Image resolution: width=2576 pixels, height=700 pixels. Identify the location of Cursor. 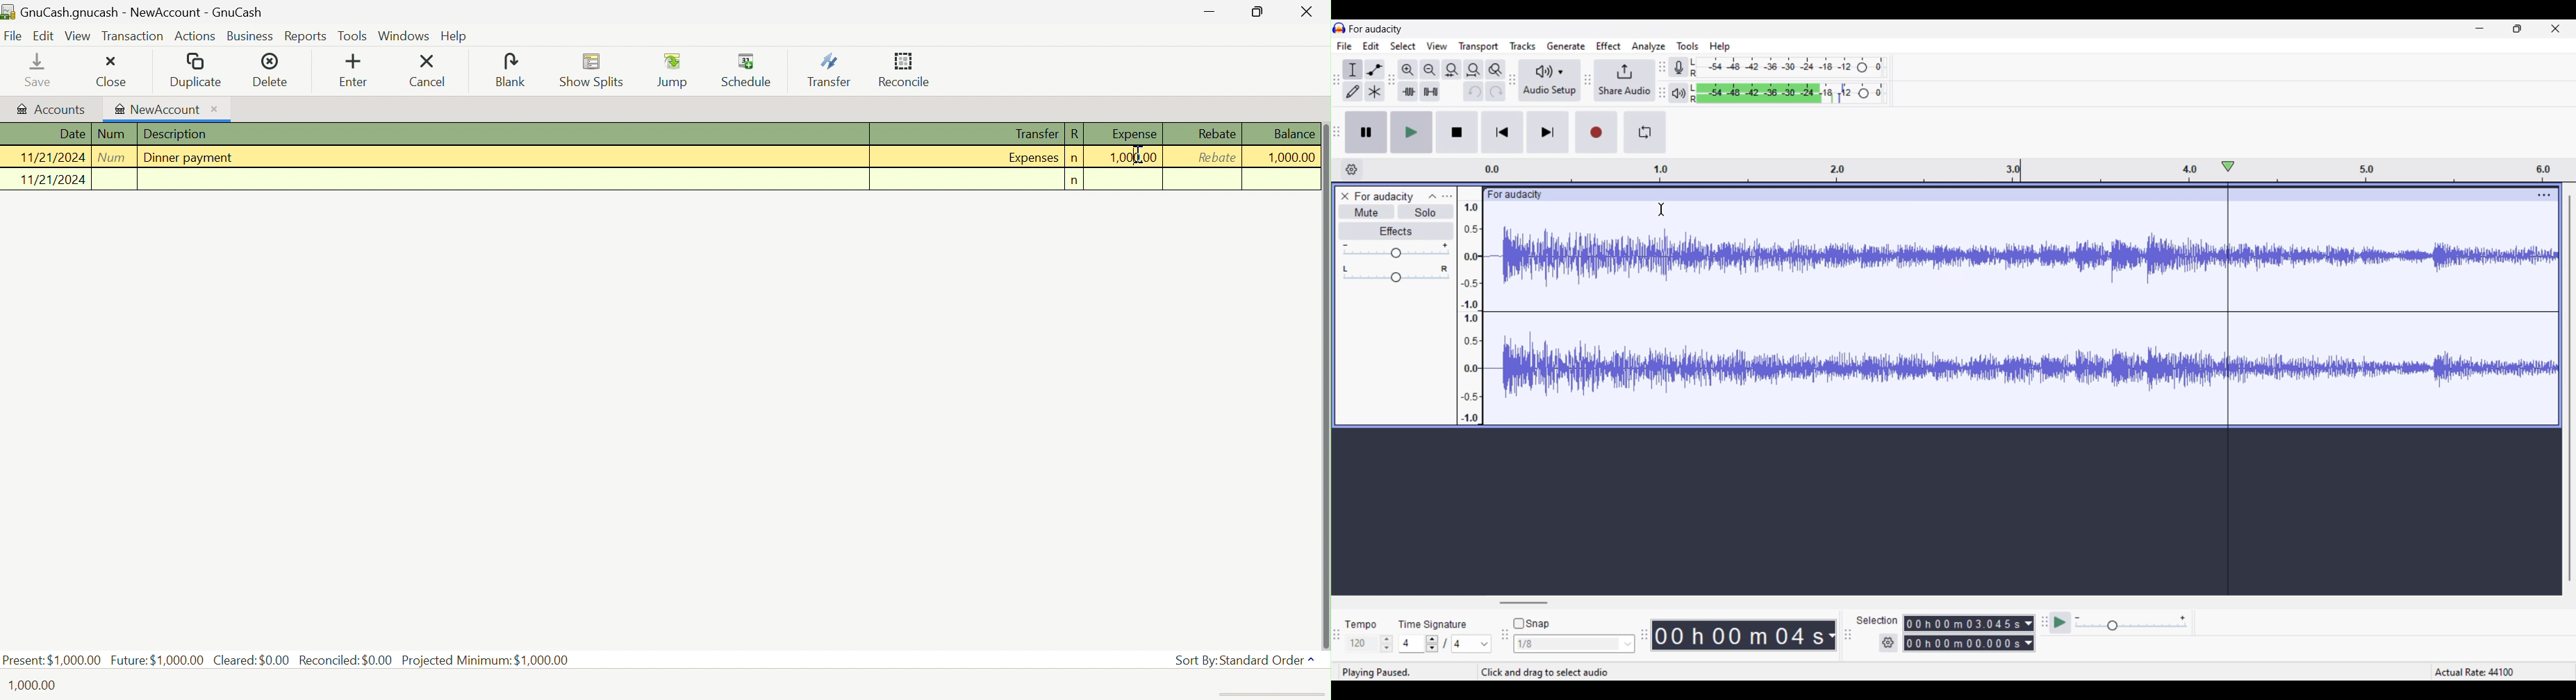
(1660, 209).